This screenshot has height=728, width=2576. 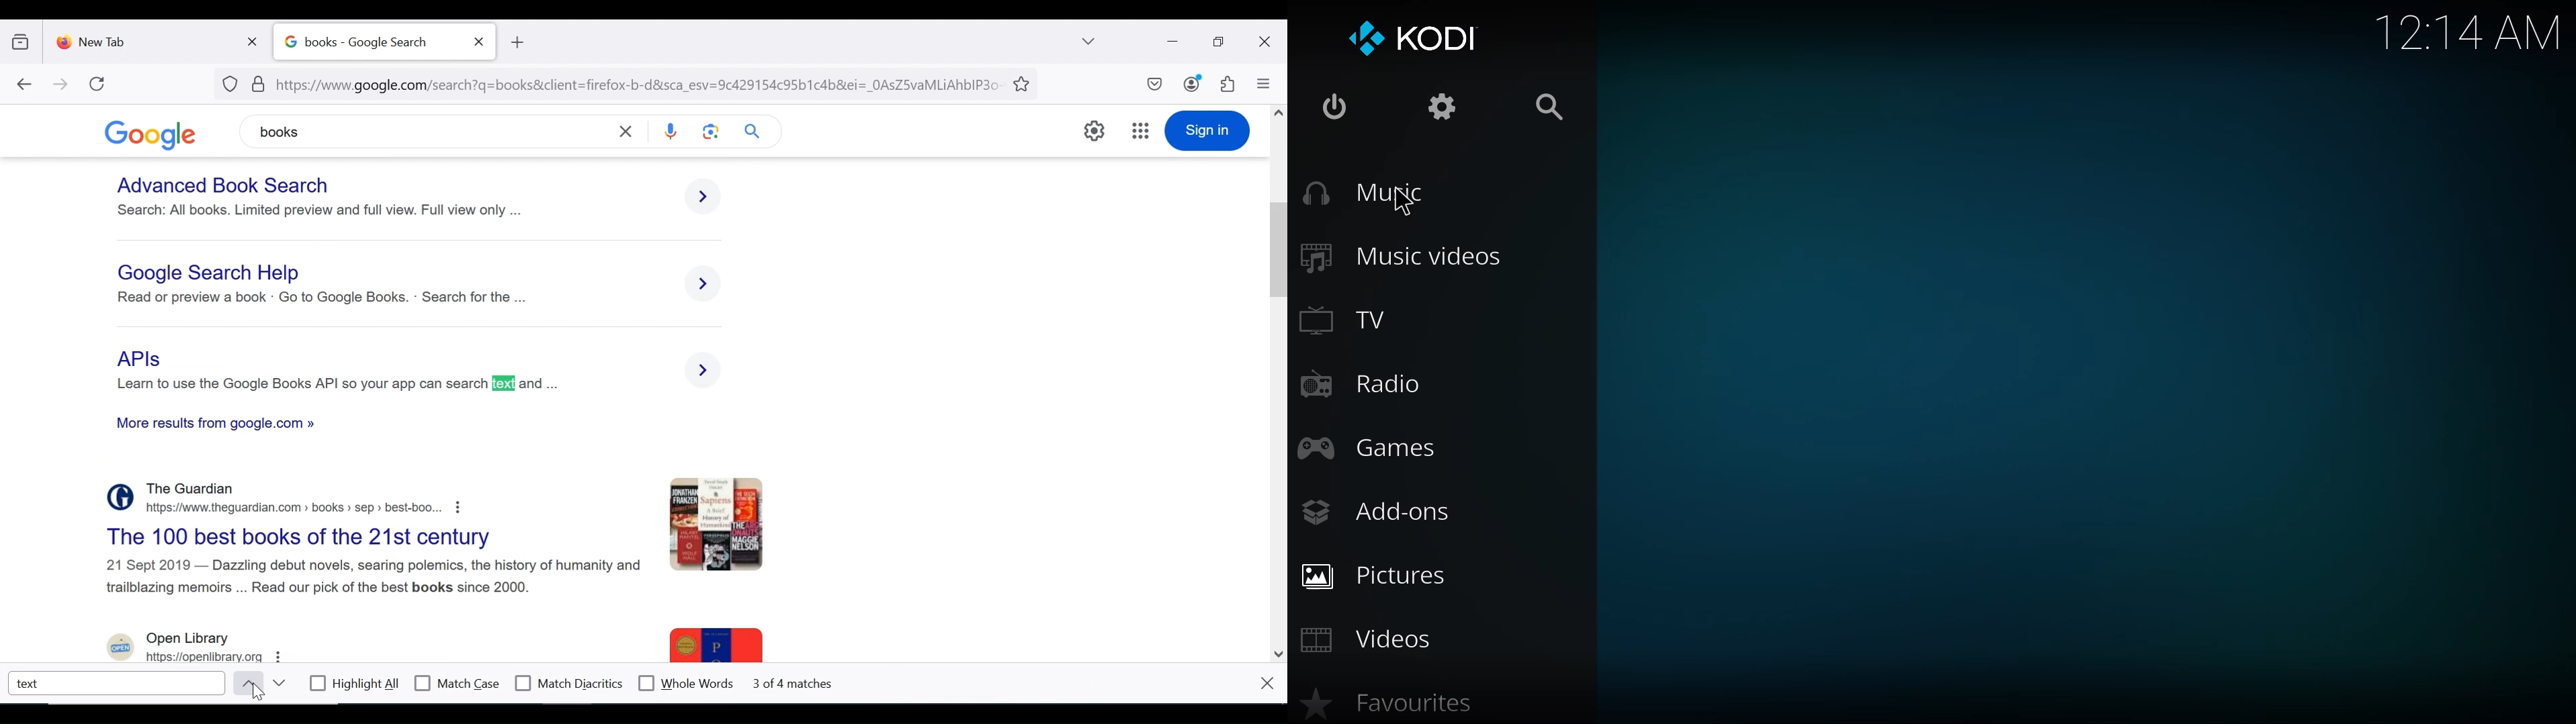 I want to click on new tab, so click(x=144, y=39).